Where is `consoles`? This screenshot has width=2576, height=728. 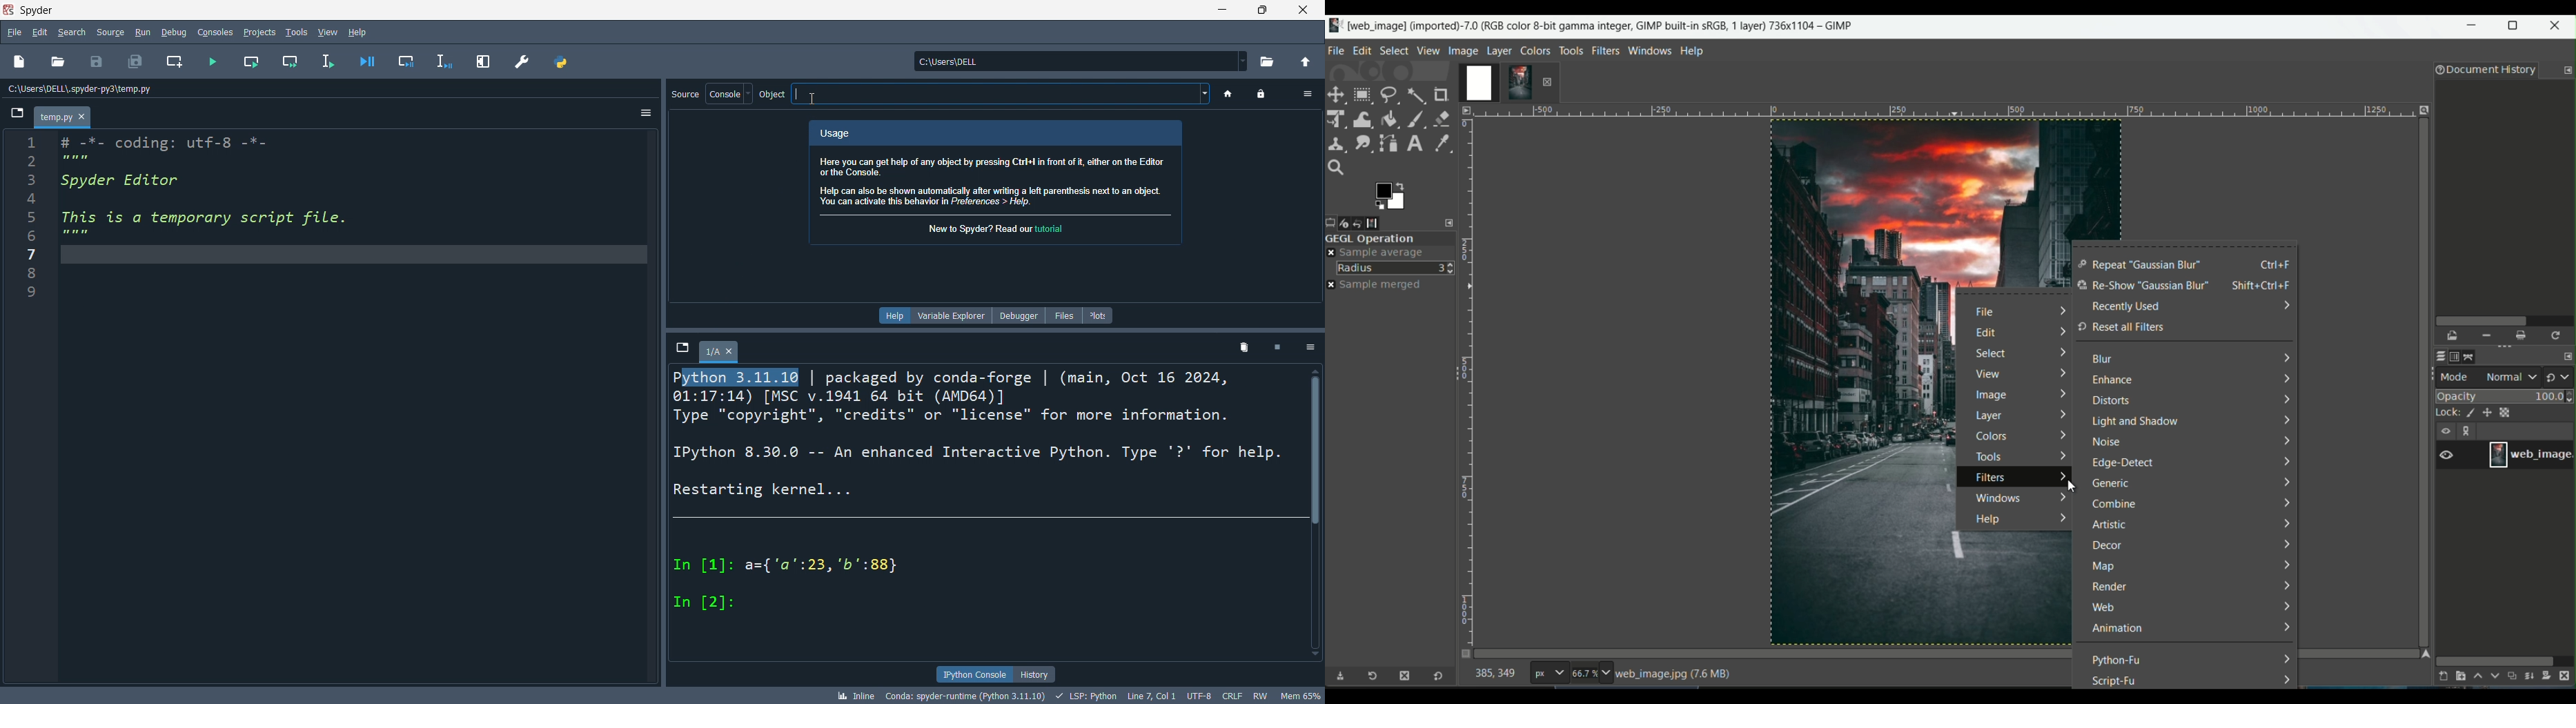 consoles is located at coordinates (215, 32).